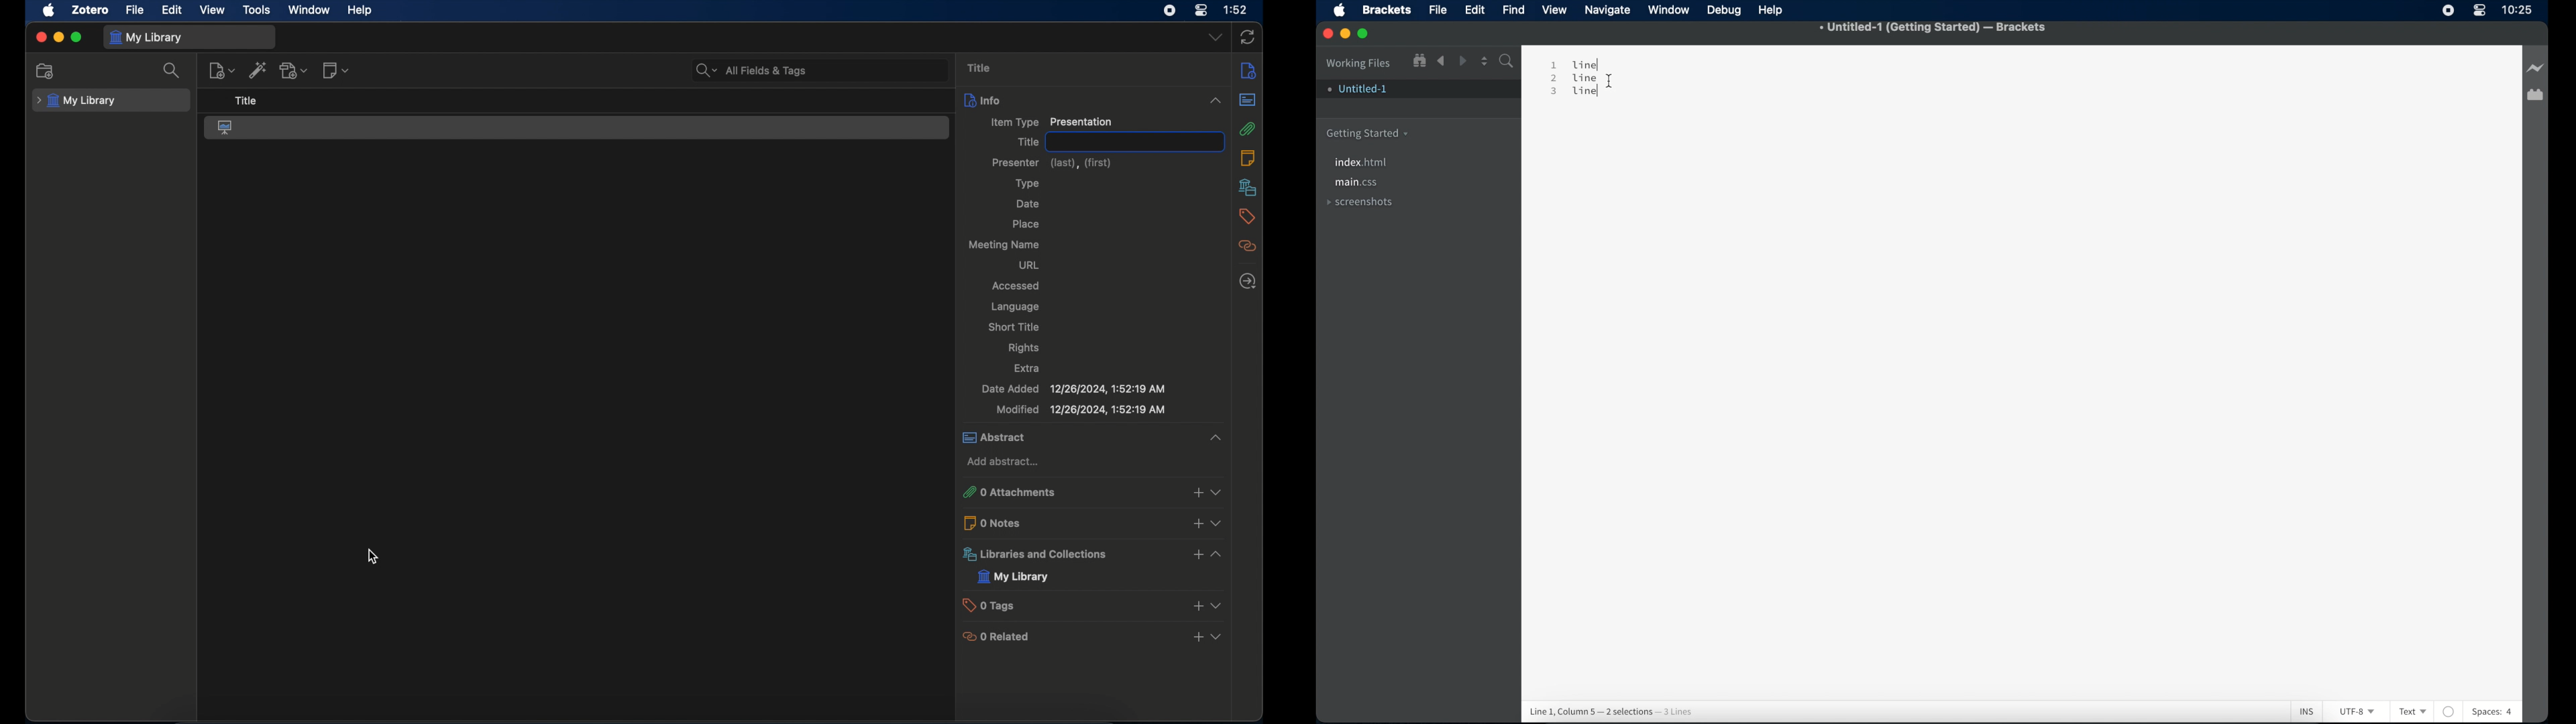 This screenshot has height=728, width=2576. Describe the element at coordinates (1216, 38) in the screenshot. I see `dropdown` at that location.